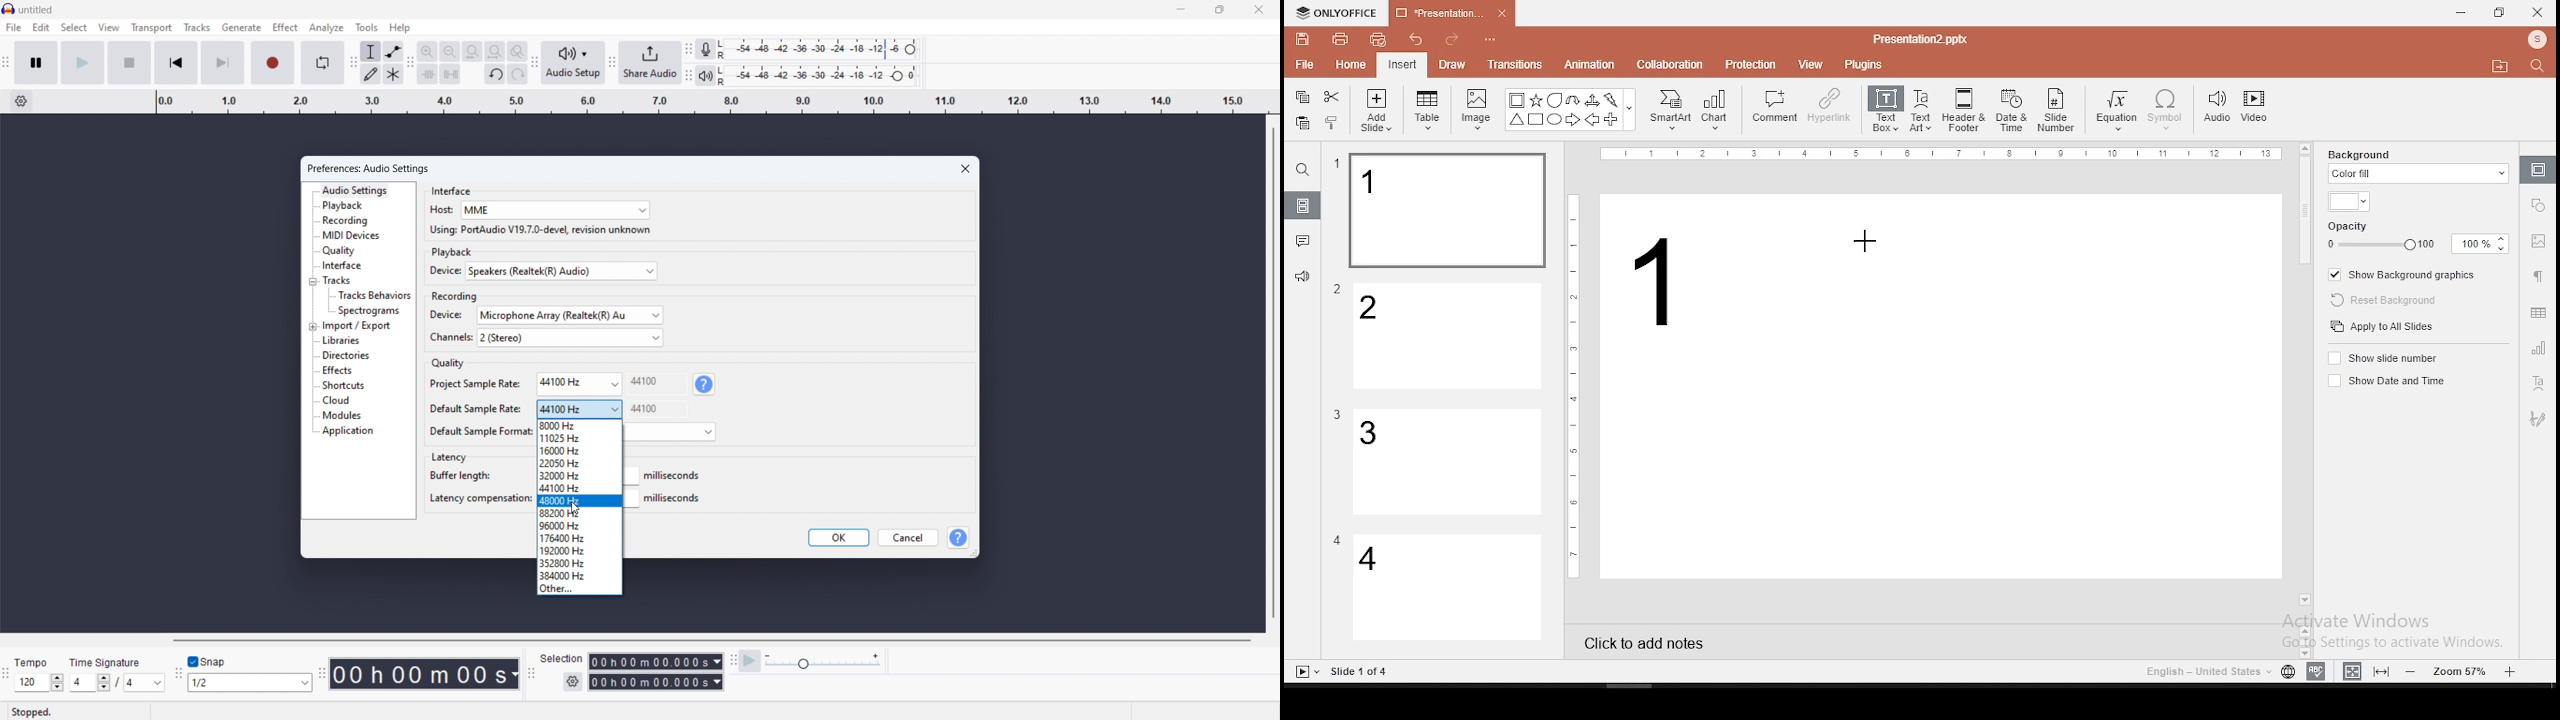  What do you see at coordinates (823, 50) in the screenshot?
I see `recording level` at bounding box center [823, 50].